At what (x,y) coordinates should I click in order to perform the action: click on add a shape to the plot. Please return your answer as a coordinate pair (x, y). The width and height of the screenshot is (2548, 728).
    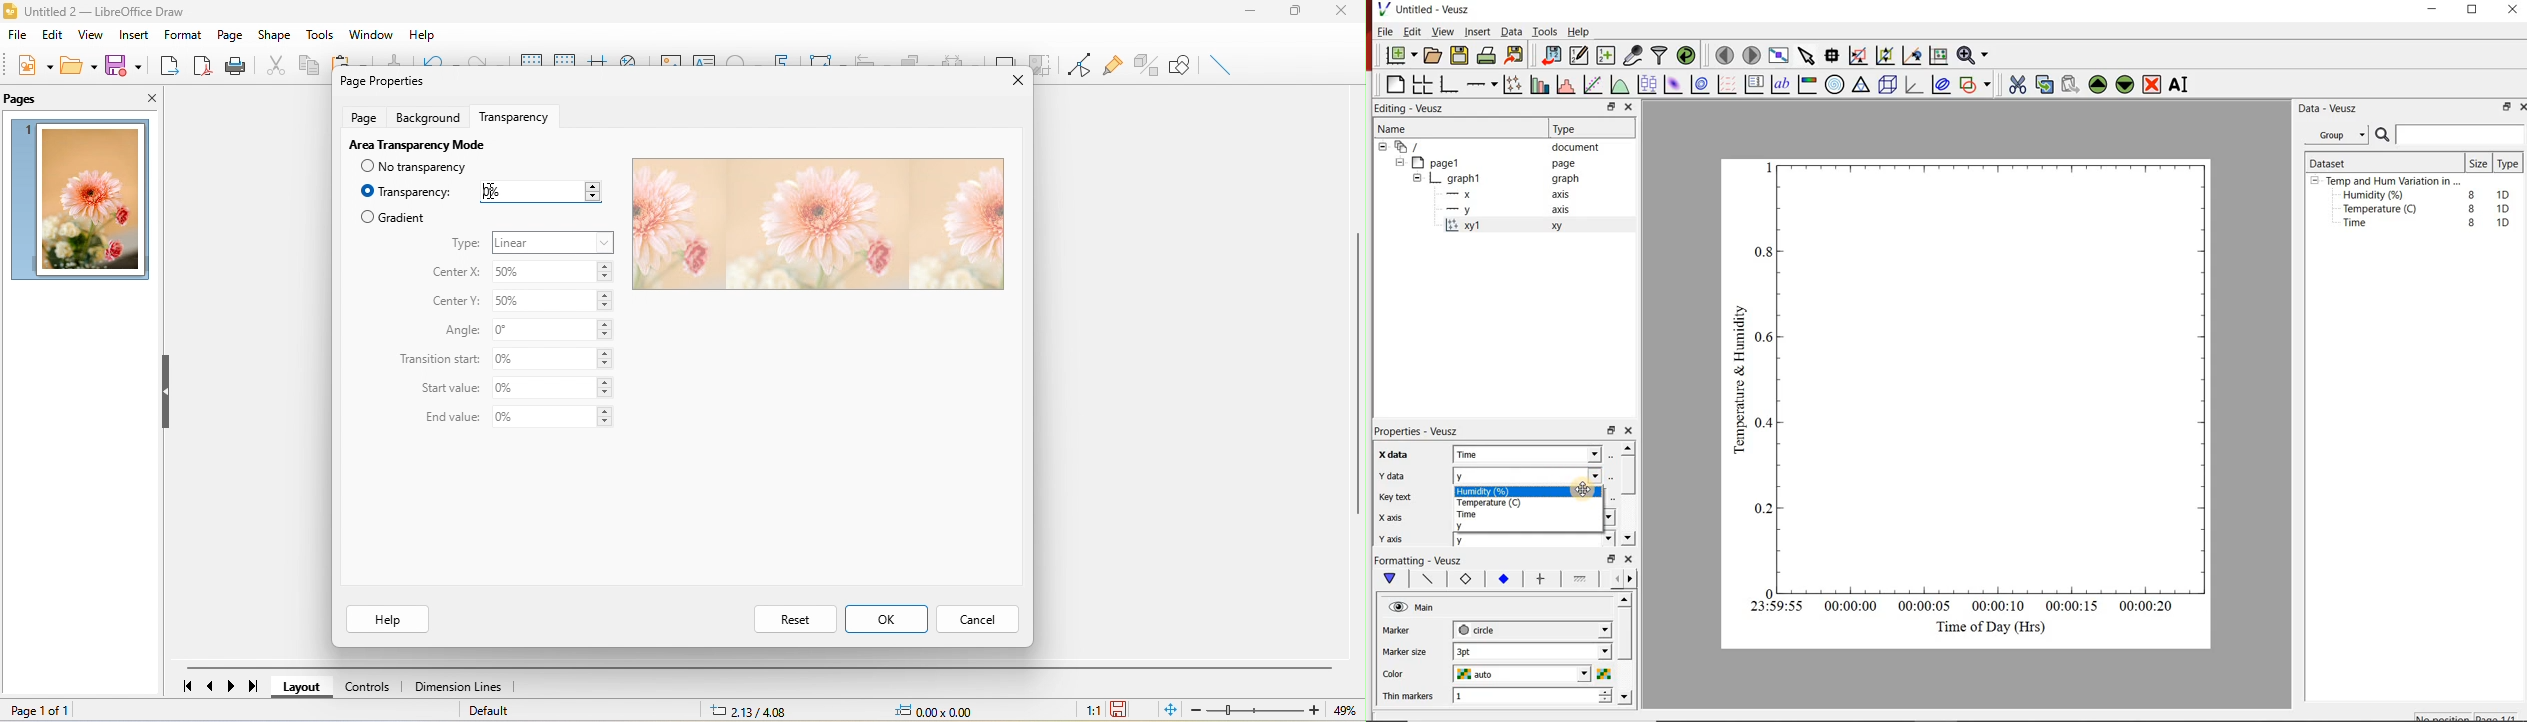
    Looking at the image, I should click on (1979, 86).